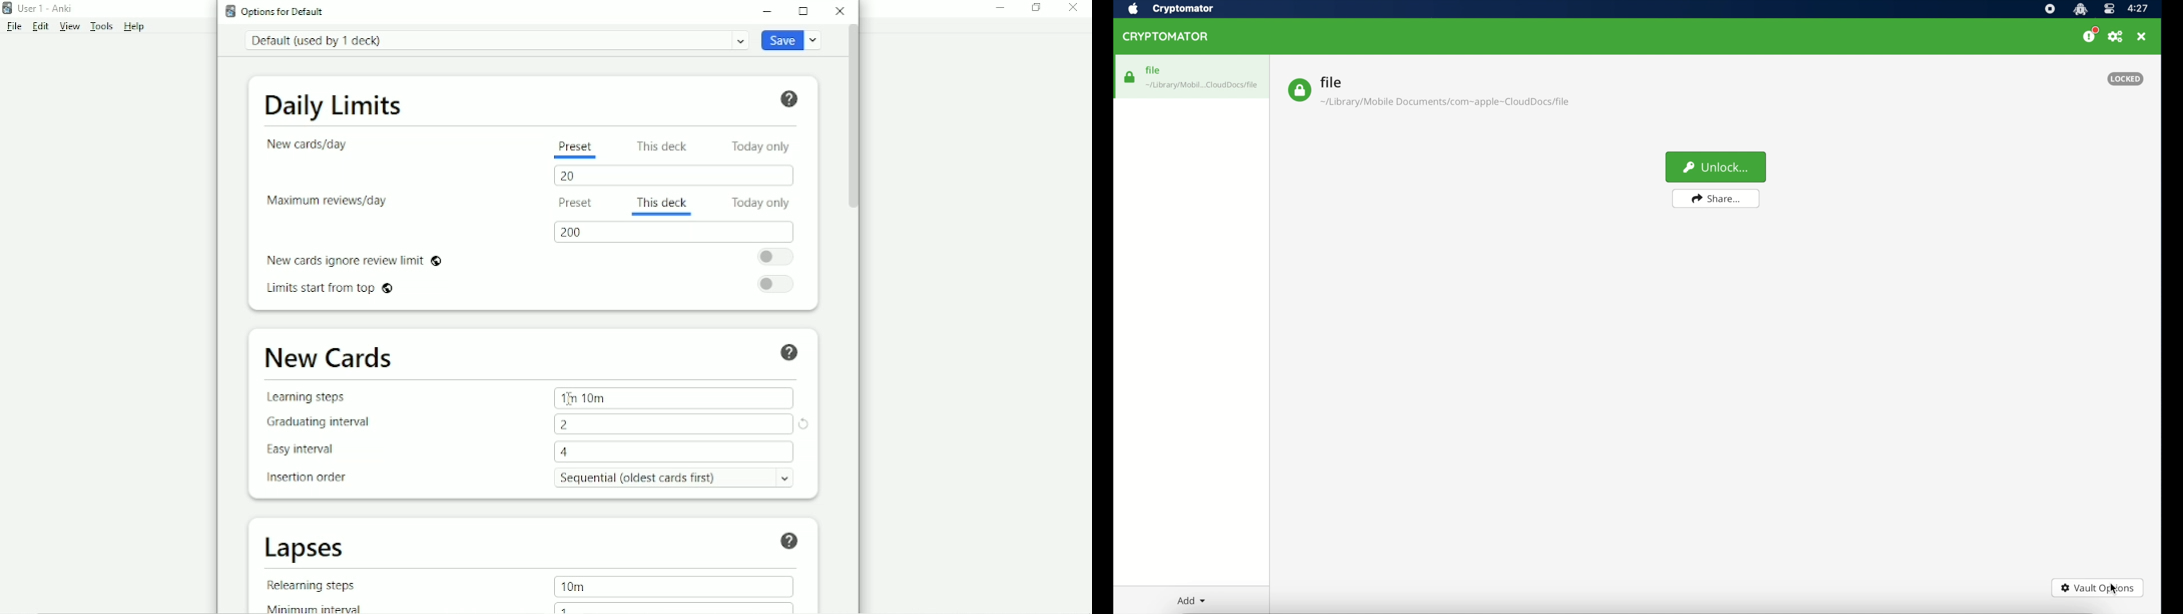 Image resolution: width=2184 pixels, height=616 pixels. Describe the element at coordinates (311, 585) in the screenshot. I see `Relearning steps` at that location.